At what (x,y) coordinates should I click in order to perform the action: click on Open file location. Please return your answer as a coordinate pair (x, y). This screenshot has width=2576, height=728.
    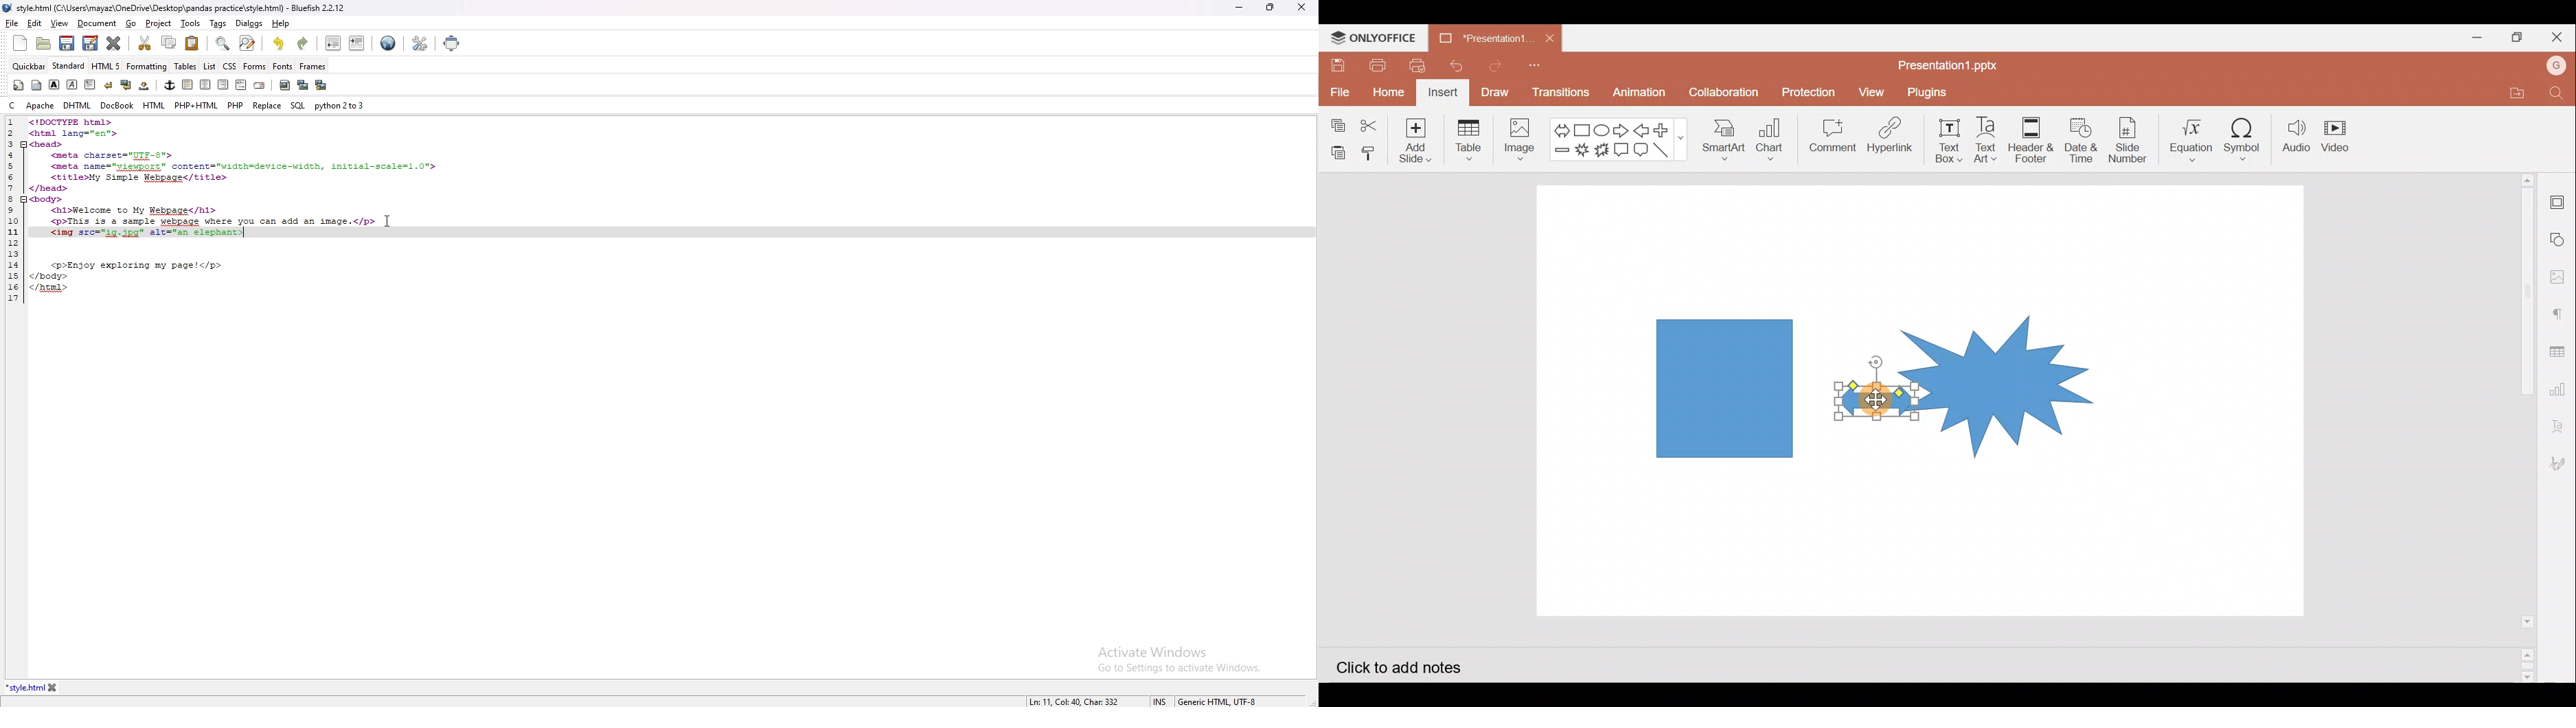
    Looking at the image, I should click on (2513, 90).